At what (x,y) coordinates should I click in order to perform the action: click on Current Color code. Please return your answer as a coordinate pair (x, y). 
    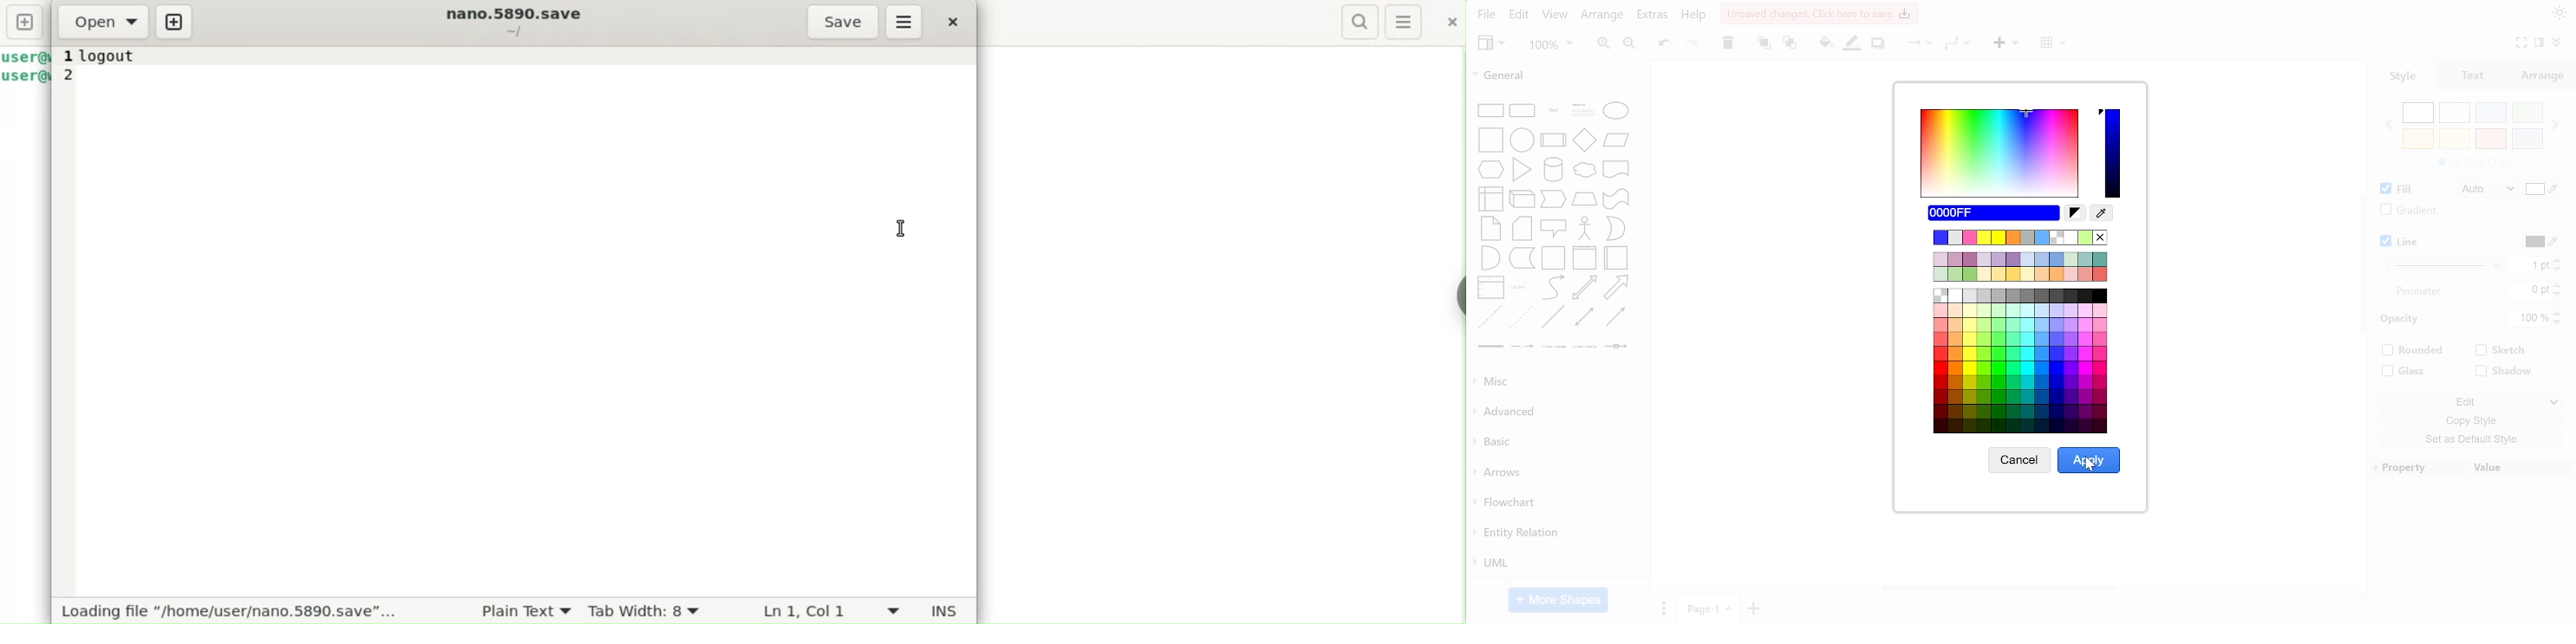
    Looking at the image, I should click on (1994, 213).